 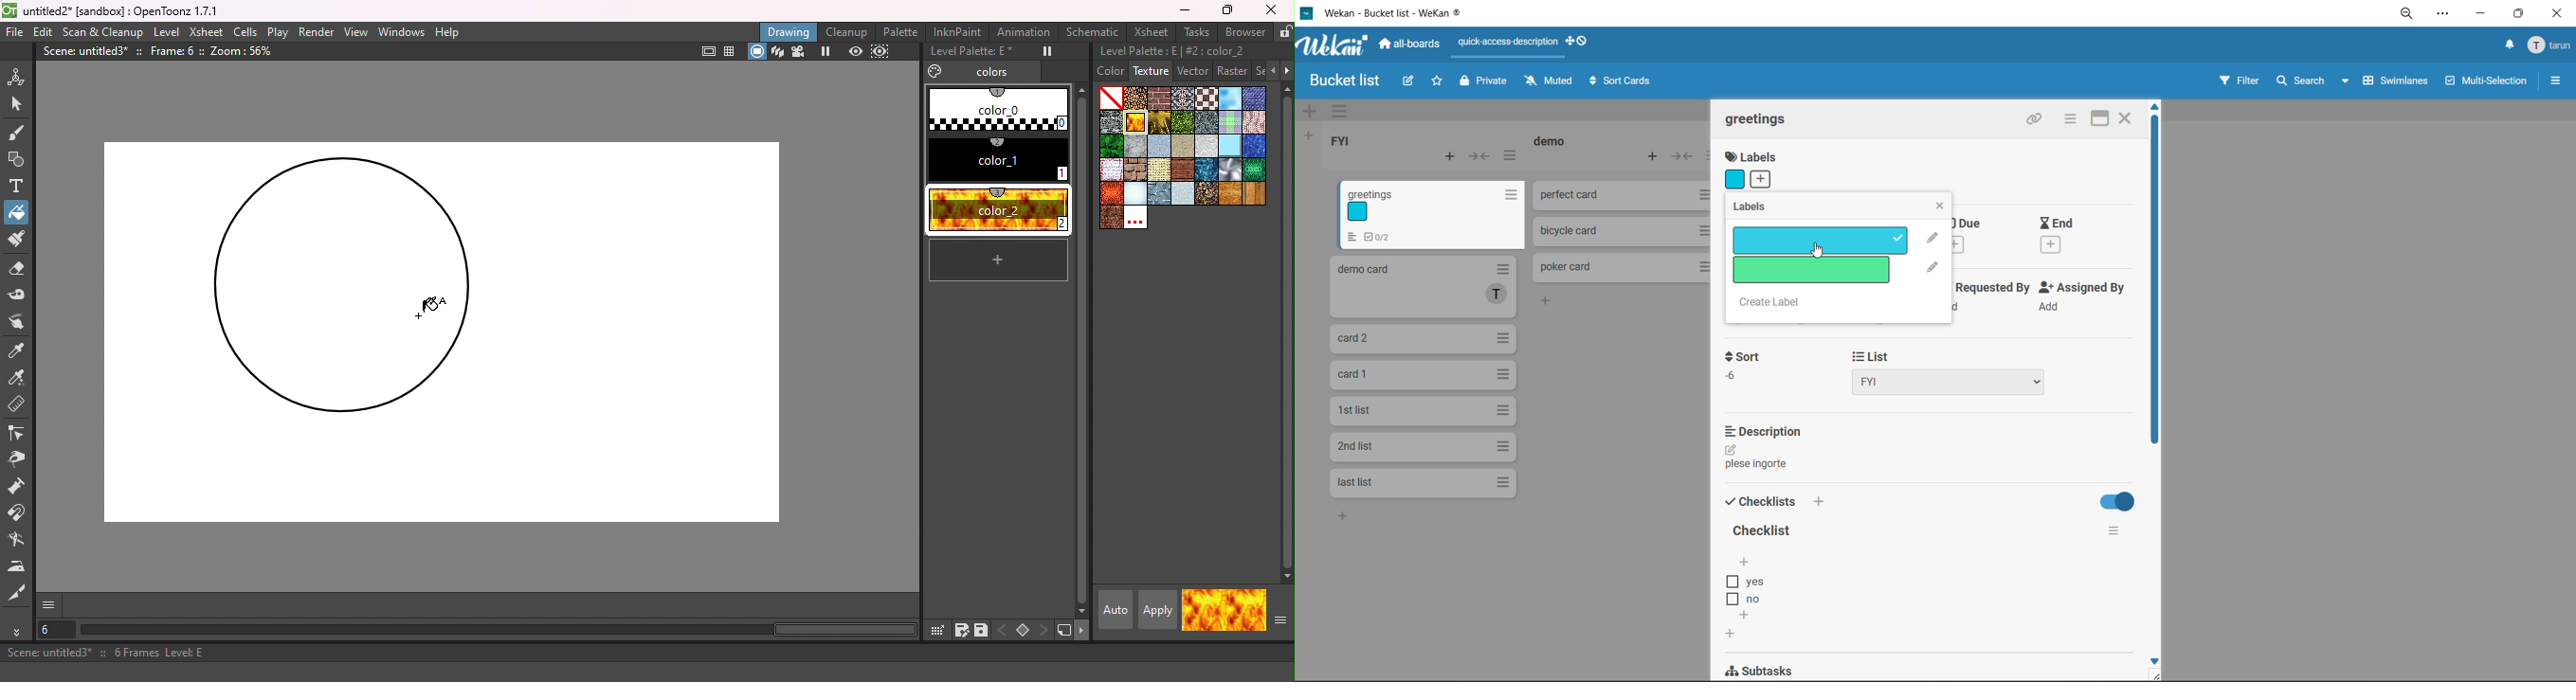 I want to click on Chessboard.bmp, so click(x=1206, y=99).